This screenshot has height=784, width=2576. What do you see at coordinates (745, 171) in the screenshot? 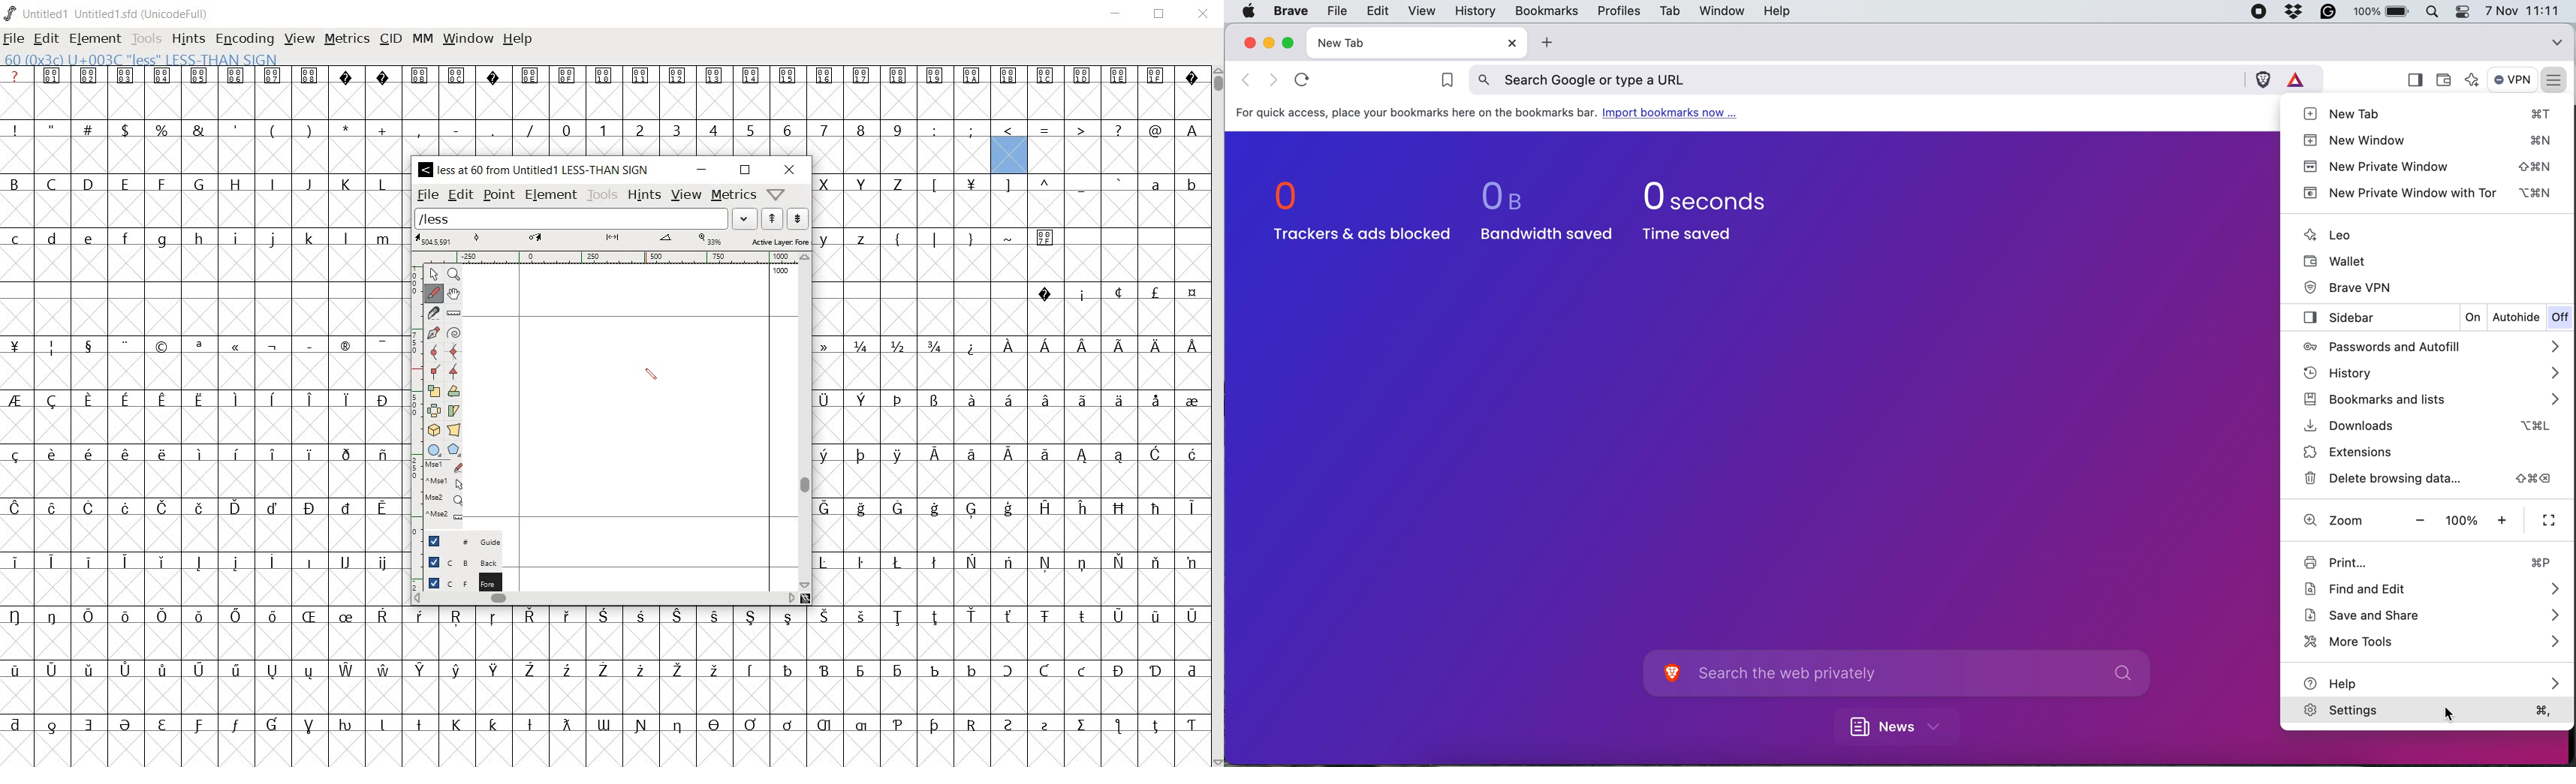
I see `restore down` at bounding box center [745, 171].